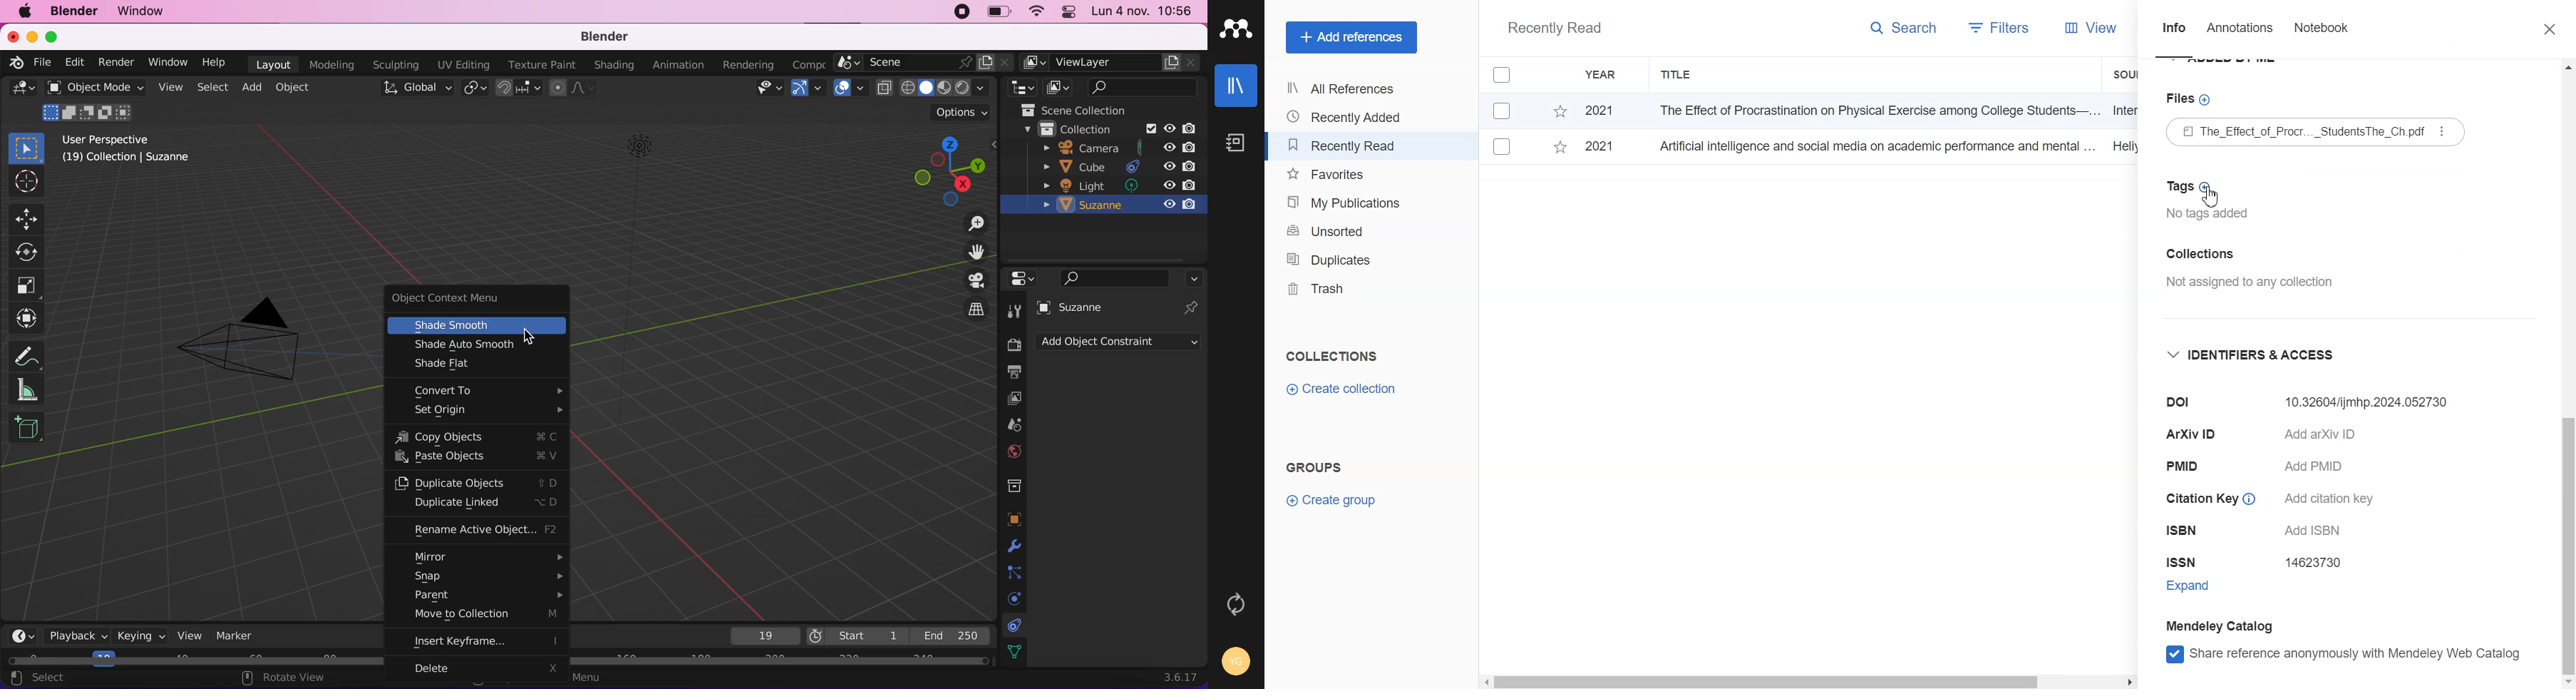  Describe the element at coordinates (1347, 259) in the screenshot. I see `Duplicates` at that location.